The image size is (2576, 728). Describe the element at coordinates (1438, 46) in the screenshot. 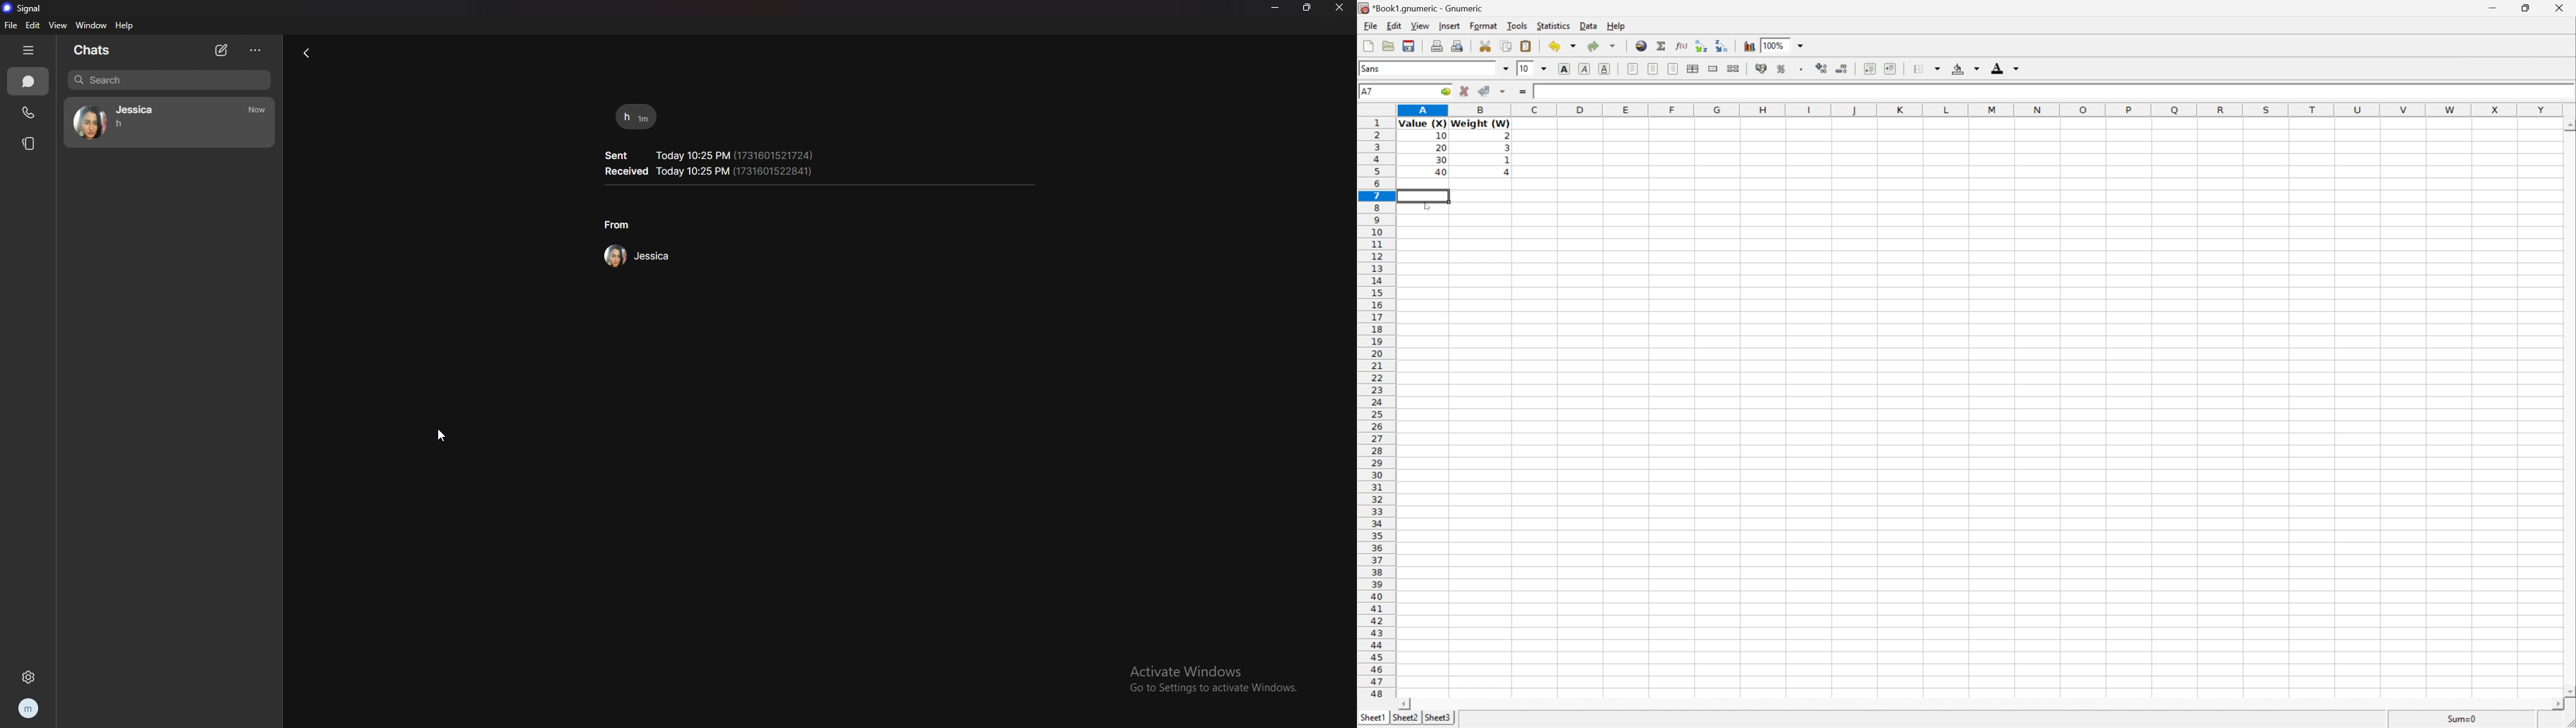

I see `Print current file` at that location.